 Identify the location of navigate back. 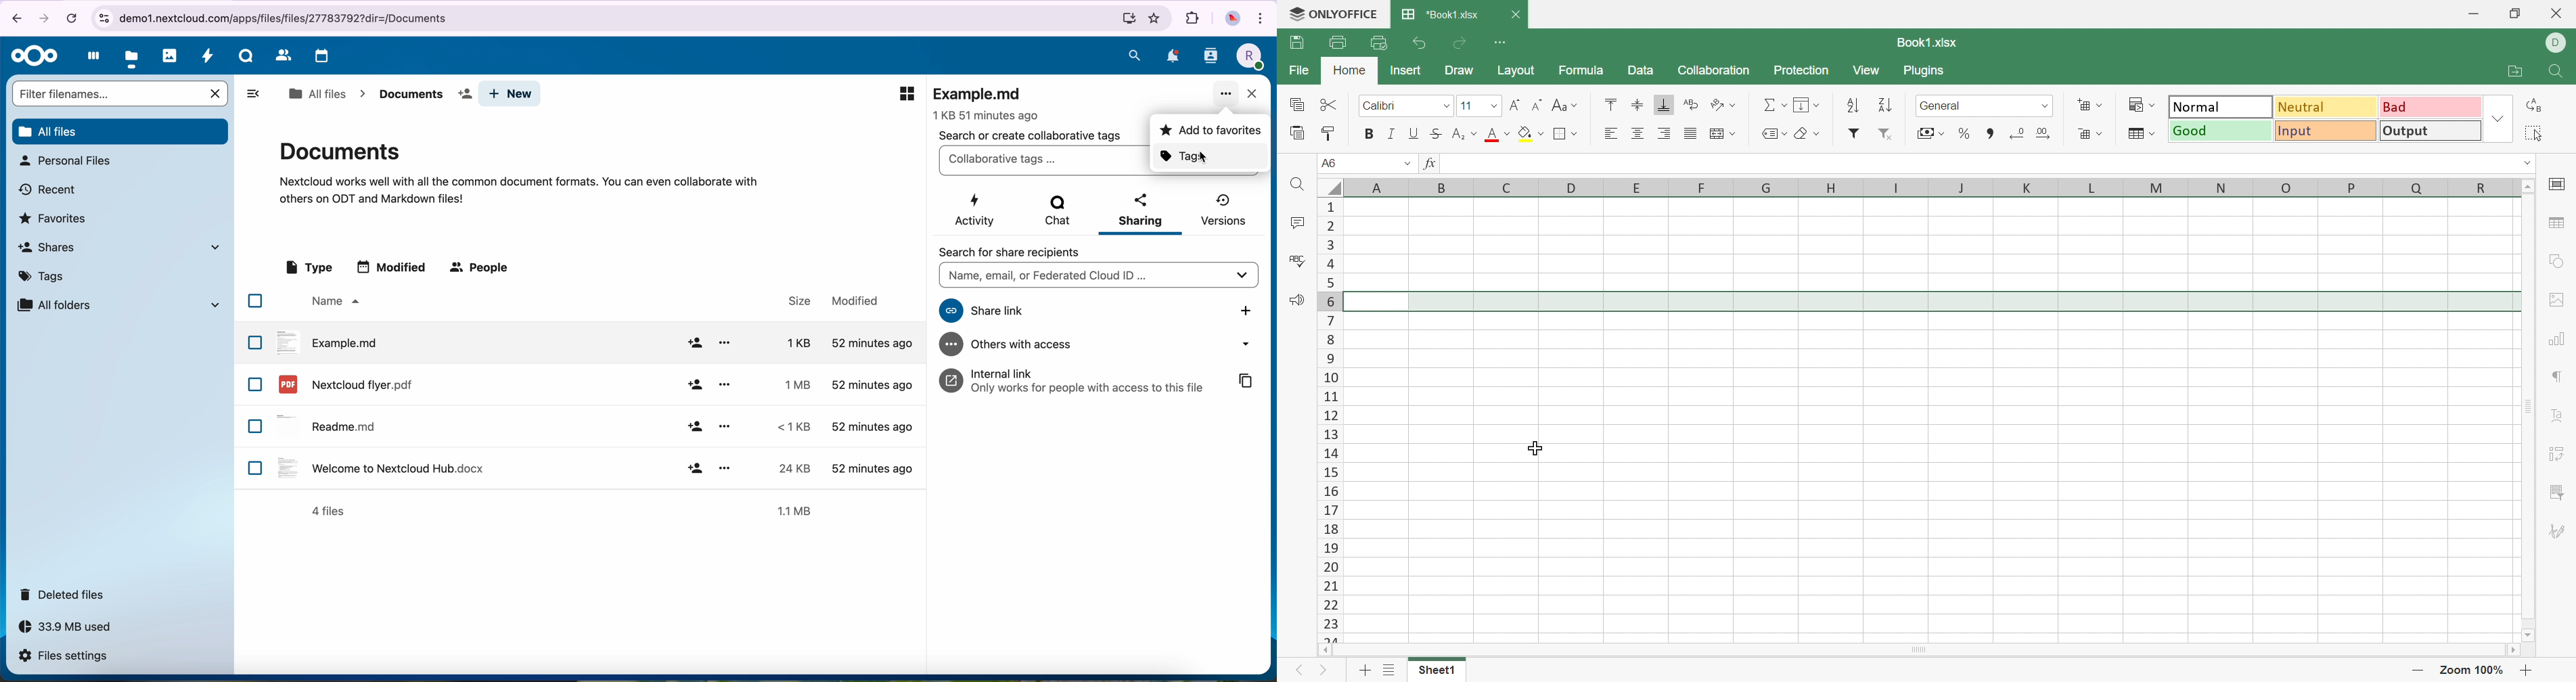
(13, 17).